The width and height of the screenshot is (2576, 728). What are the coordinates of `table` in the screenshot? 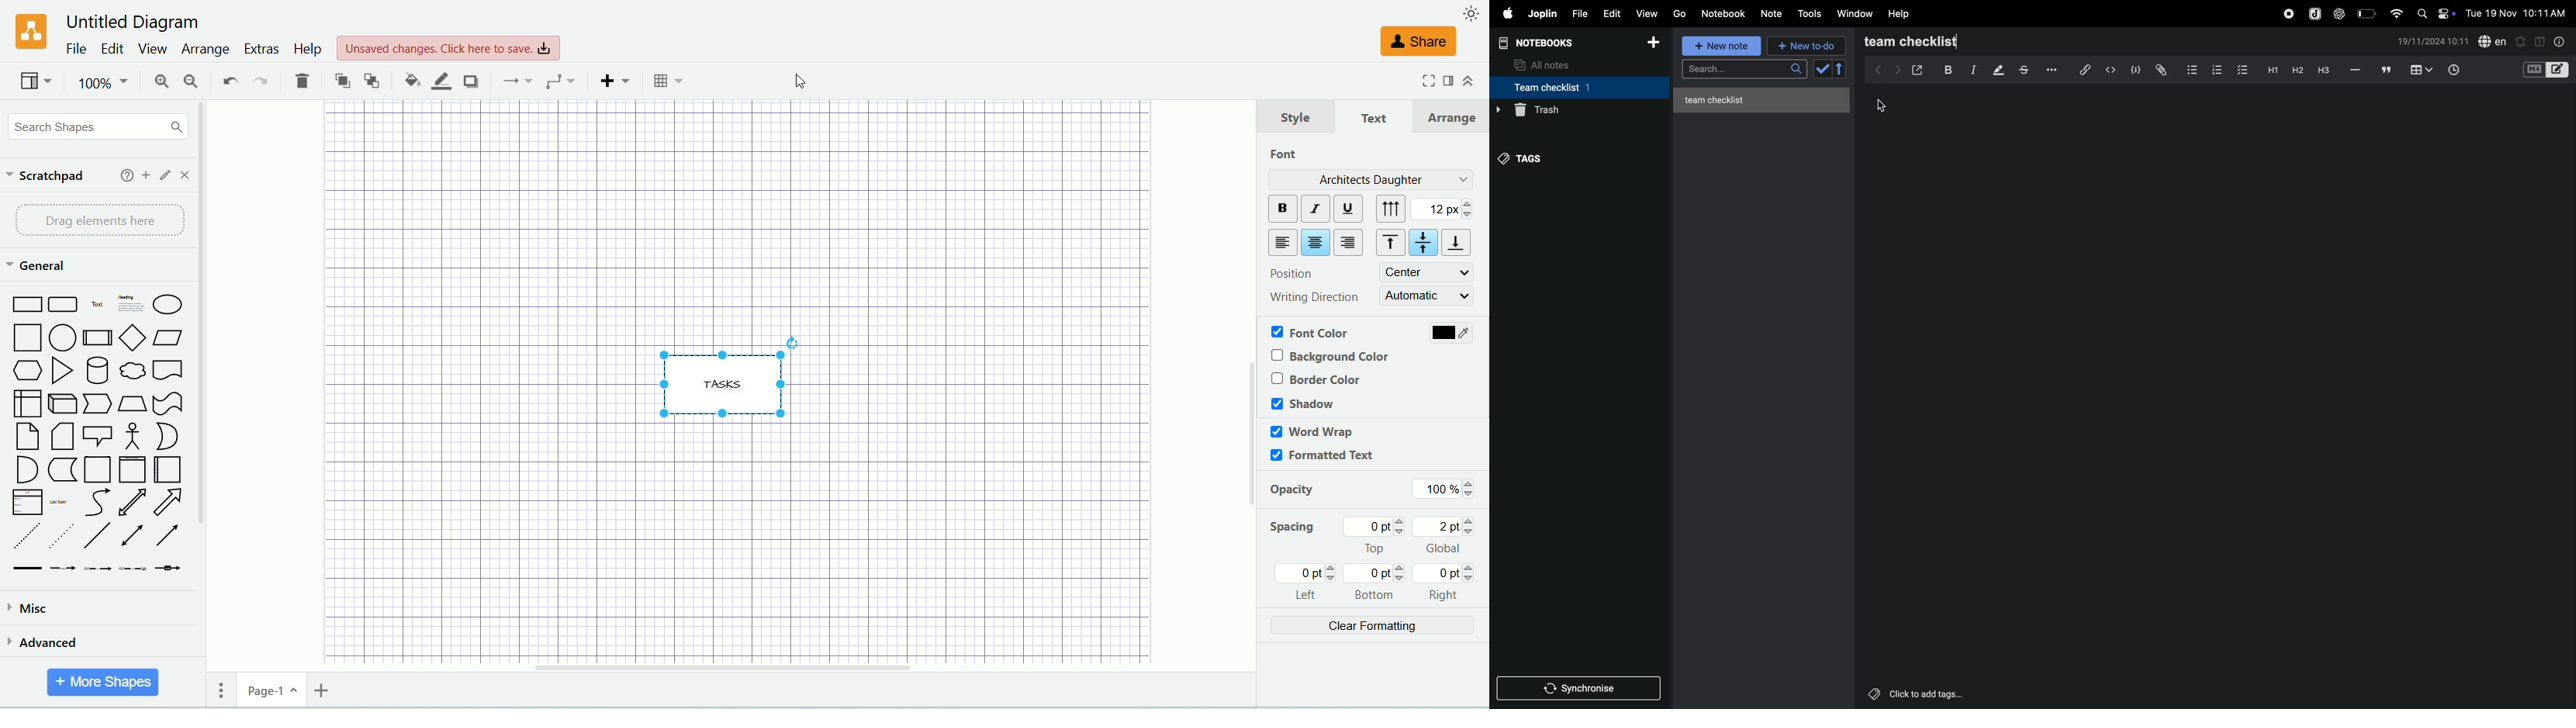 It's located at (2420, 69).